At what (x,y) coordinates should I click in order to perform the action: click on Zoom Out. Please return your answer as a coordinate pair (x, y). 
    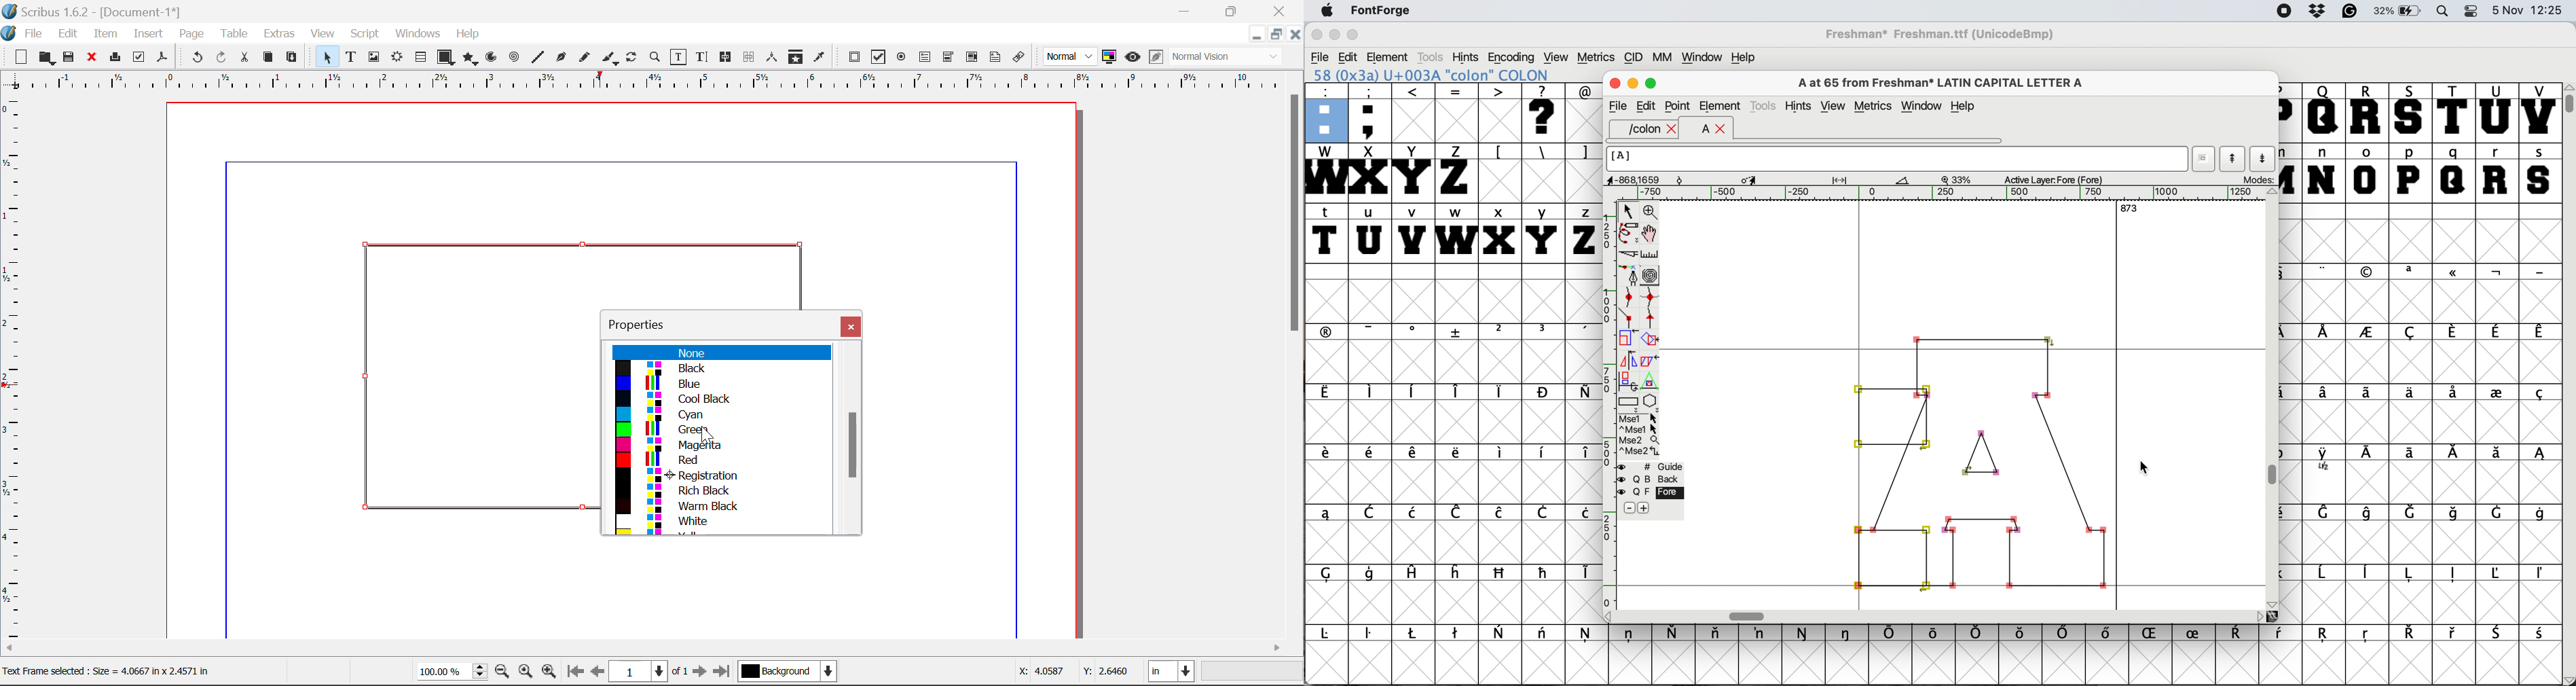
    Looking at the image, I should click on (504, 673).